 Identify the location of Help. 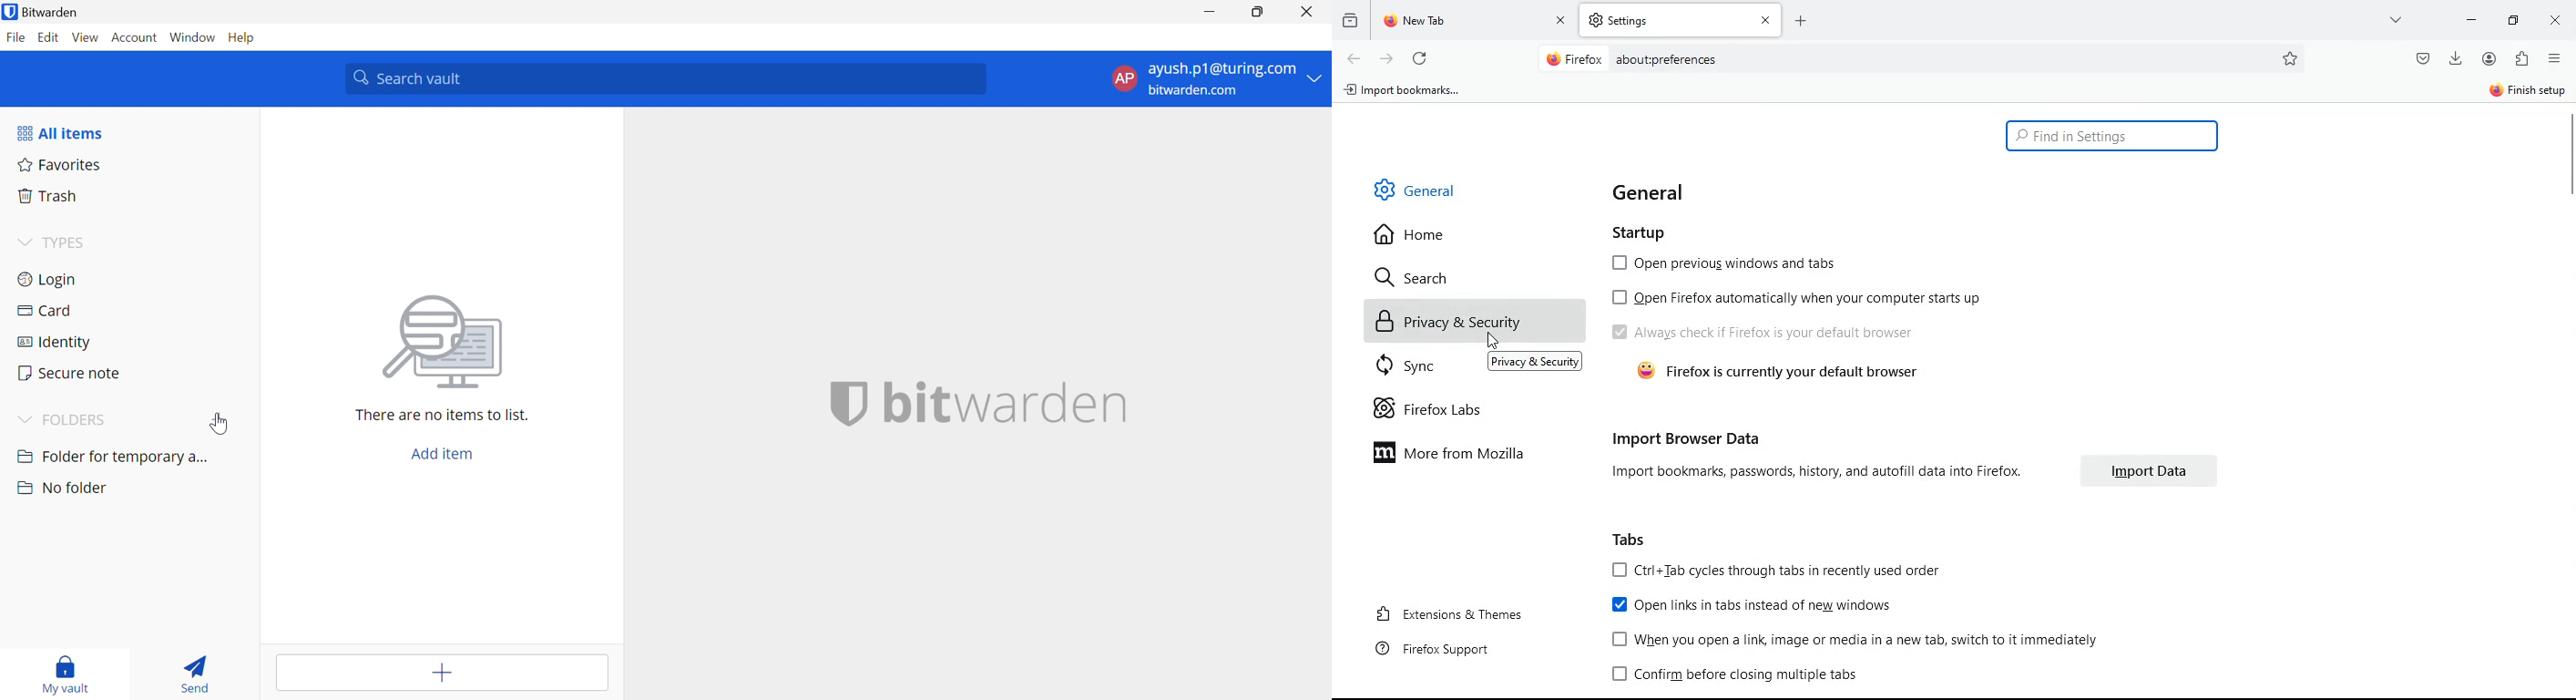
(240, 36).